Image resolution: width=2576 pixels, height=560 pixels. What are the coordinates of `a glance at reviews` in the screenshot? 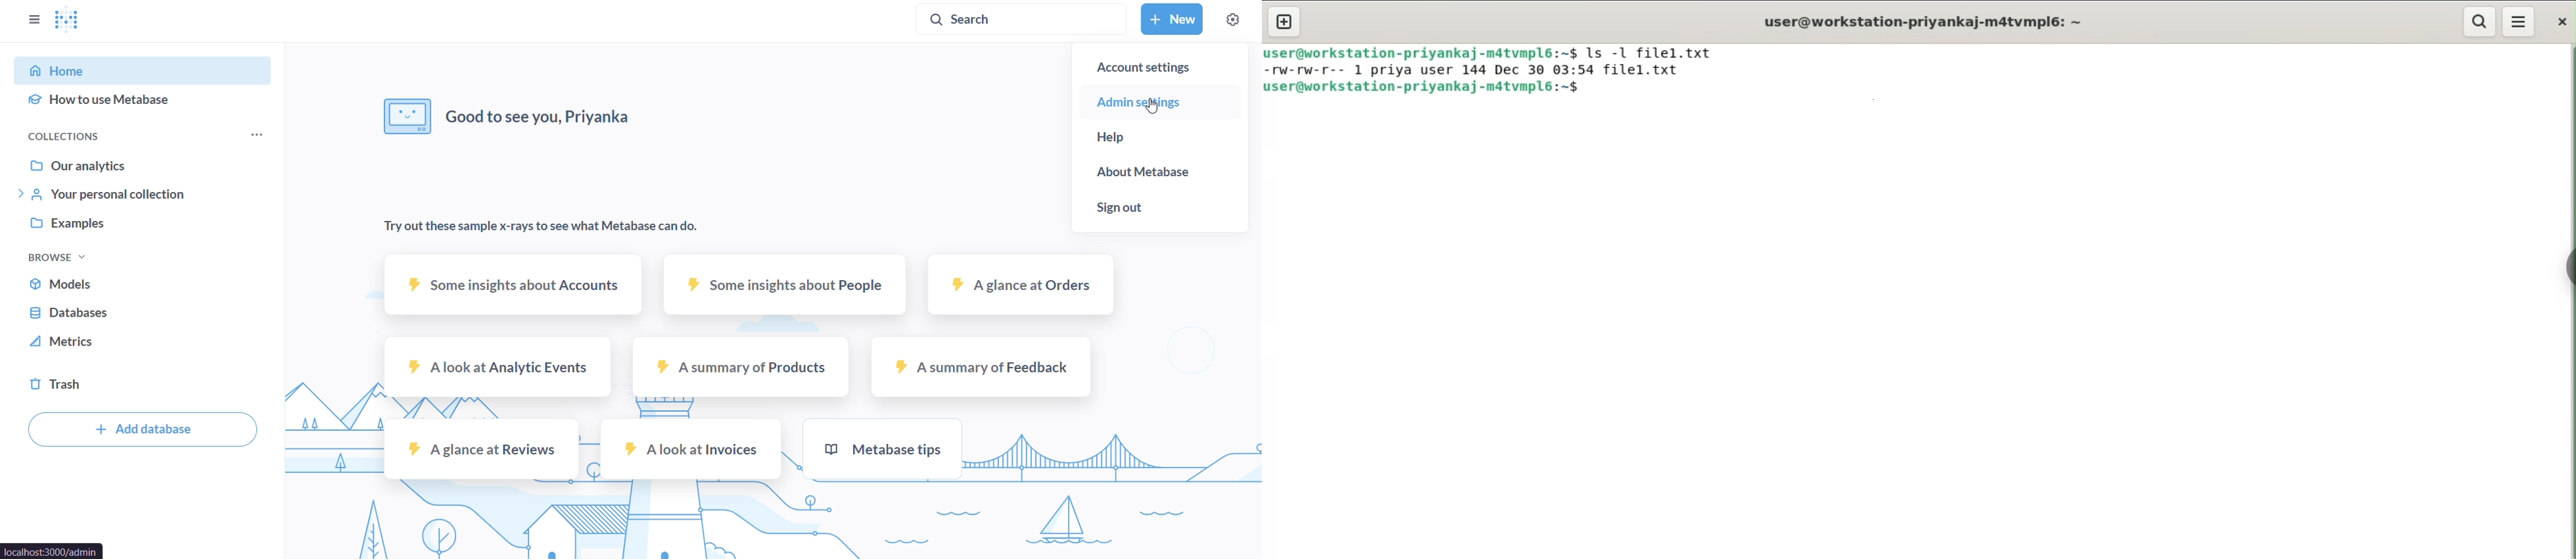 It's located at (482, 448).